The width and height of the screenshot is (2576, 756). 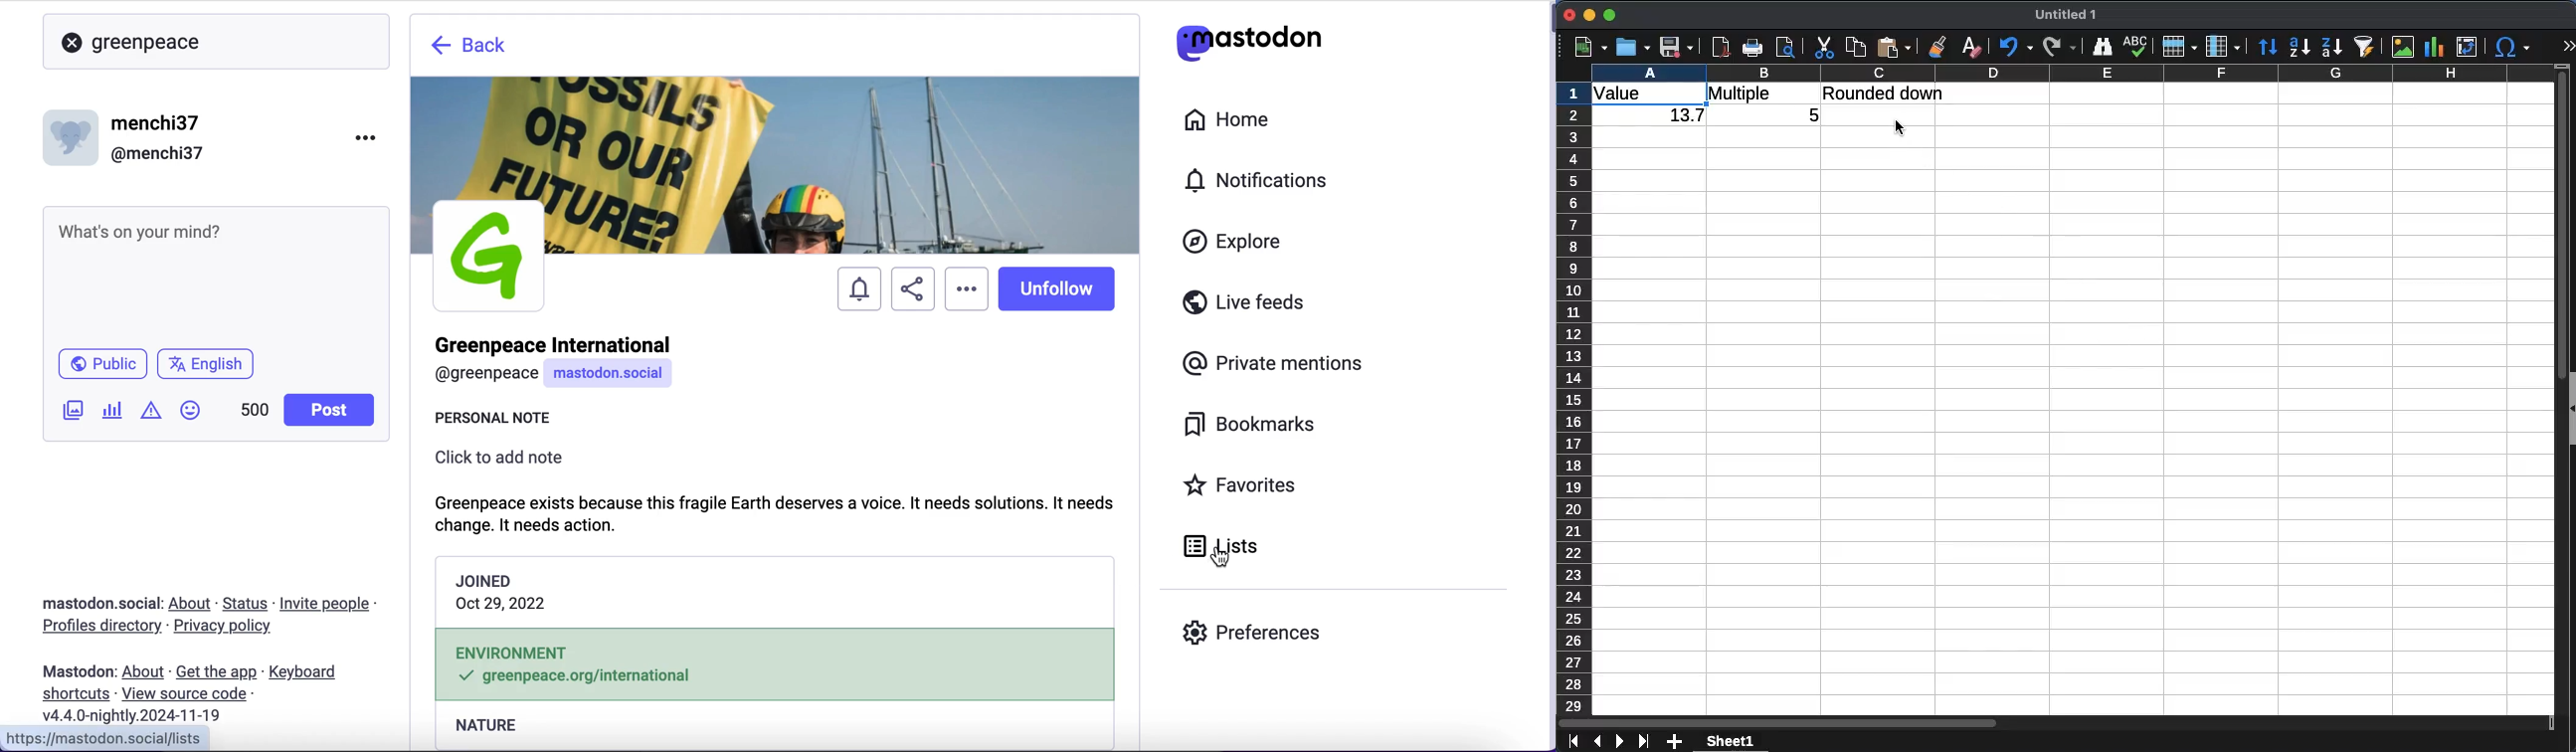 What do you see at coordinates (1810, 112) in the screenshot?
I see `5` at bounding box center [1810, 112].